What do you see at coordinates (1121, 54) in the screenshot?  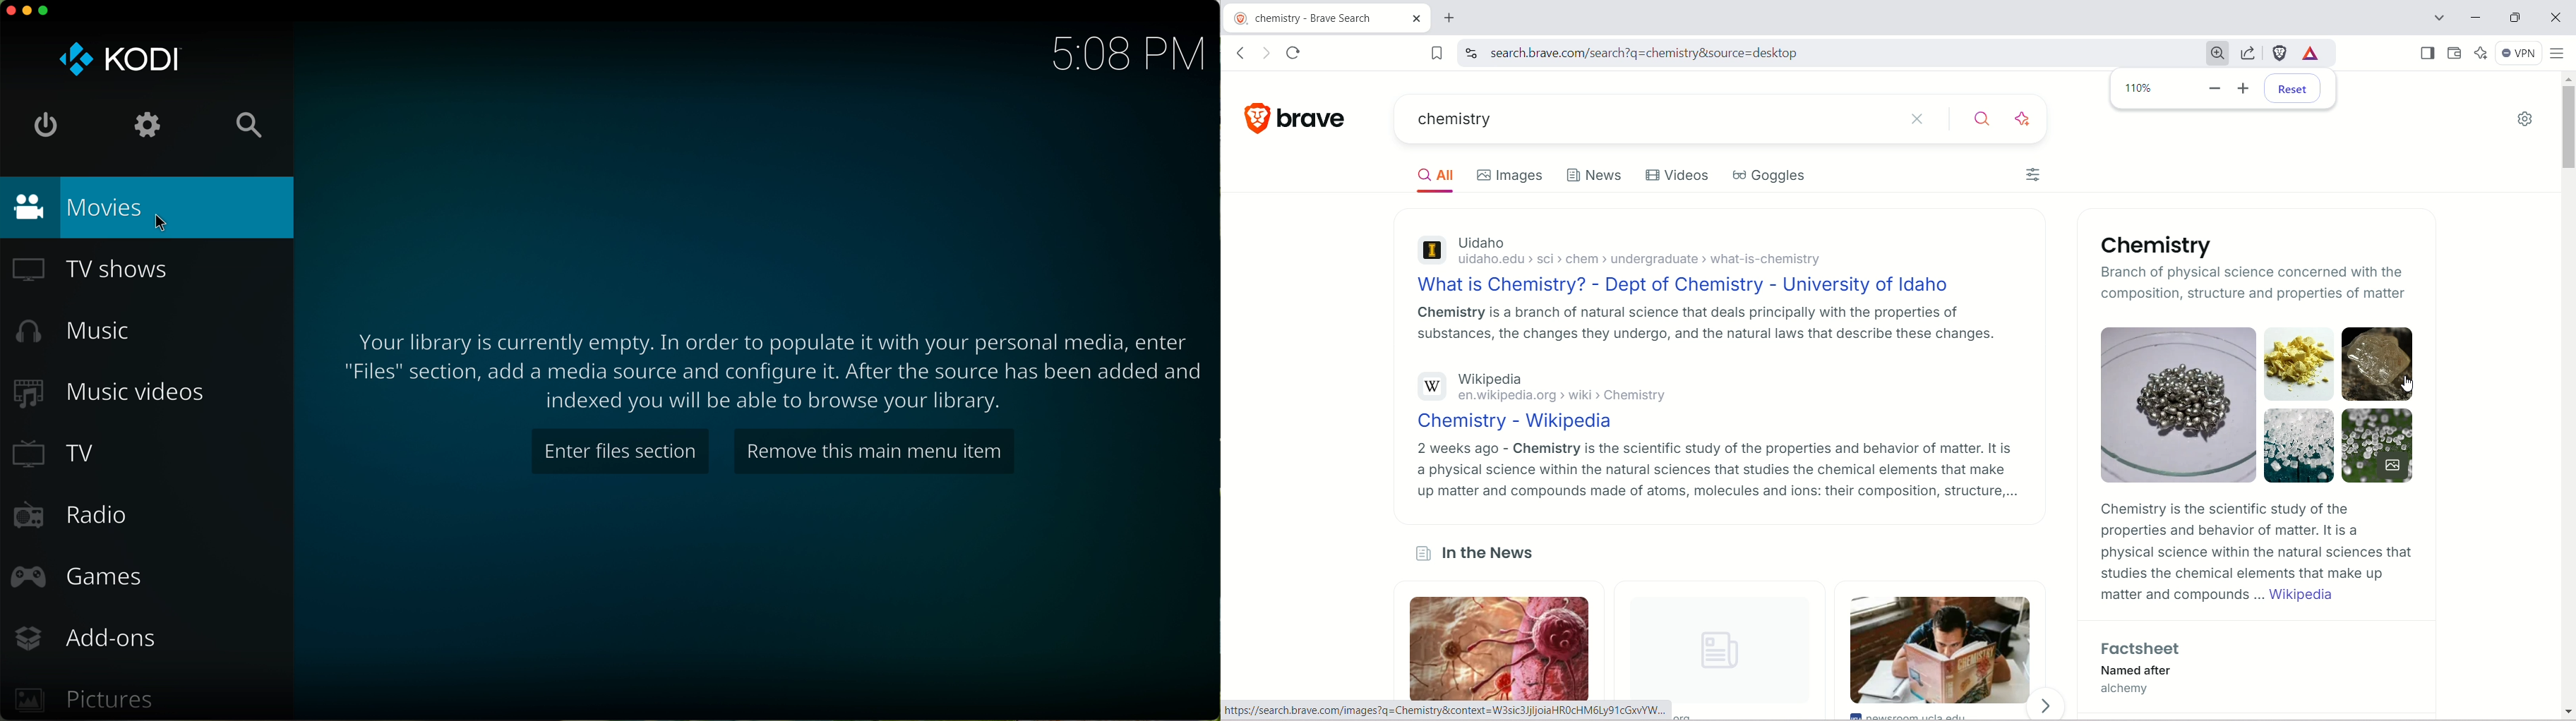 I see `hour` at bounding box center [1121, 54].